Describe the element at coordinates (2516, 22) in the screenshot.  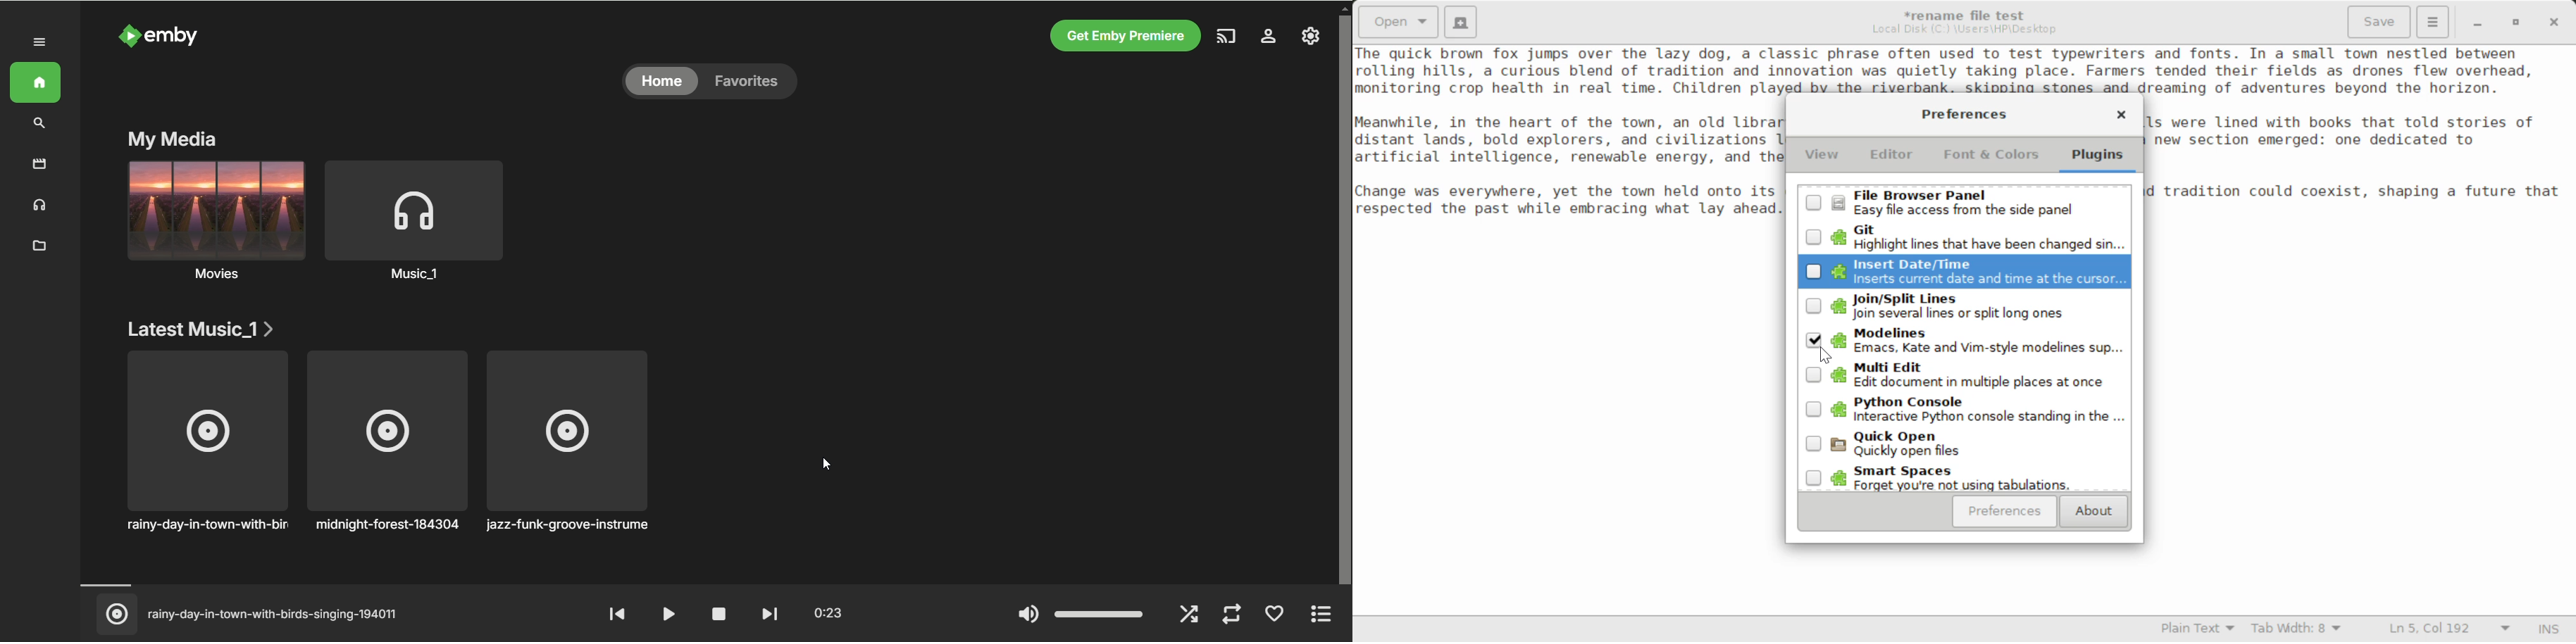
I see `Minimize` at that location.